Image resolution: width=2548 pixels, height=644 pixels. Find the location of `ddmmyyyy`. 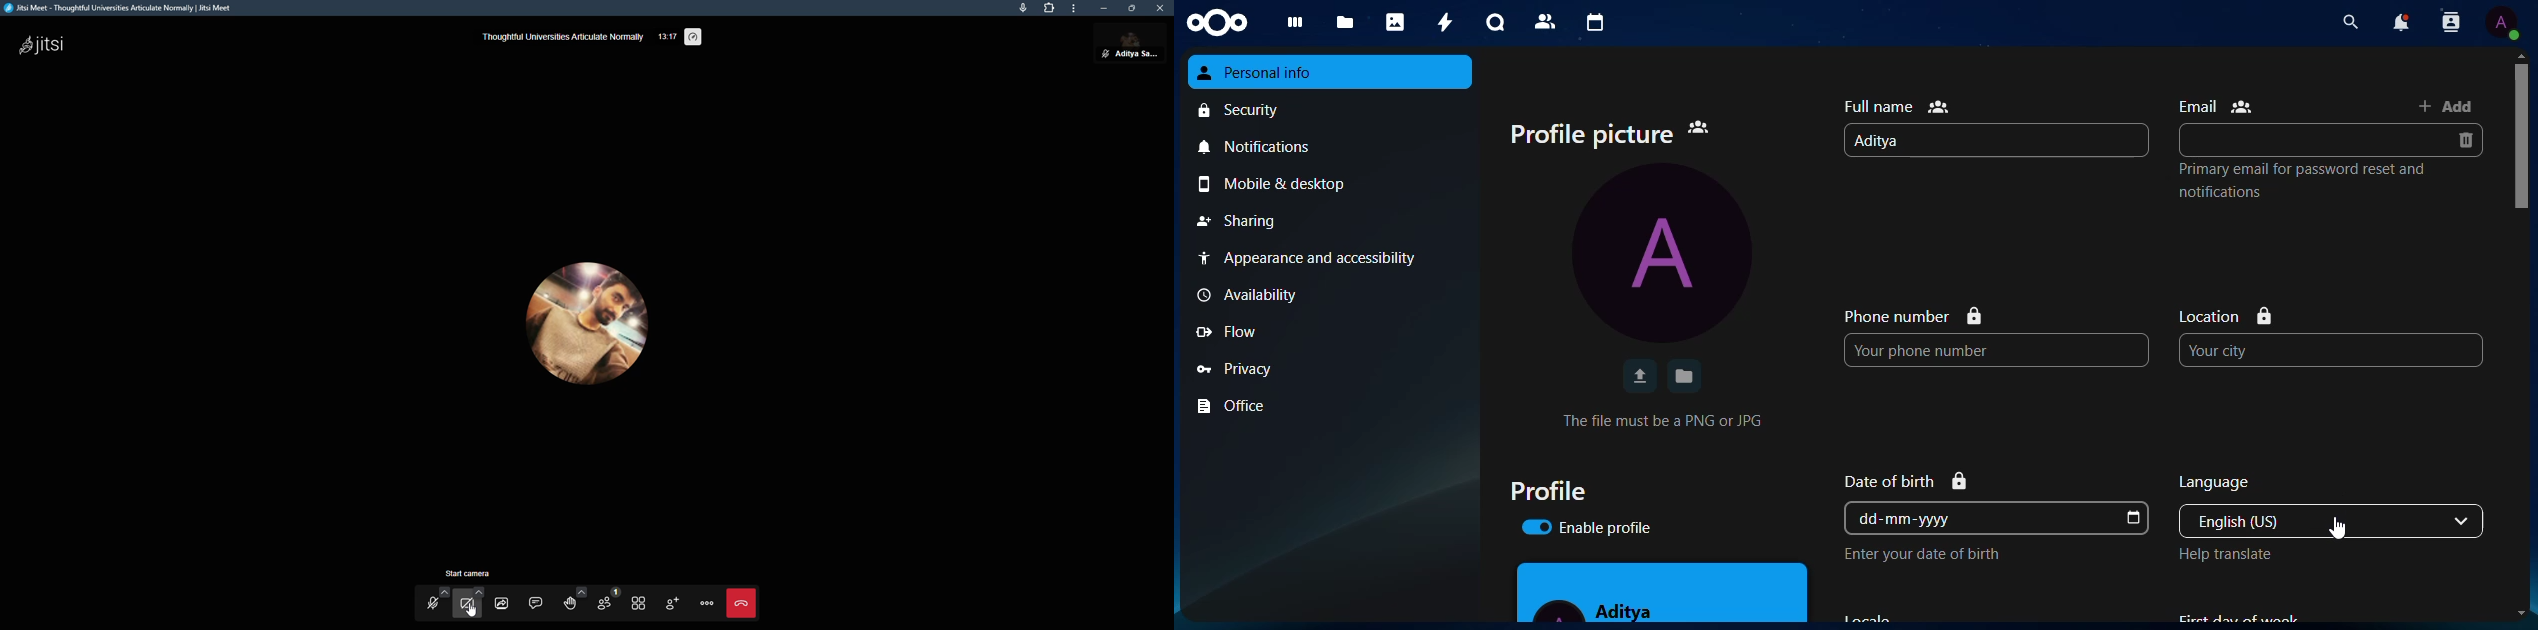

ddmmyyyy is located at coordinates (1914, 518).